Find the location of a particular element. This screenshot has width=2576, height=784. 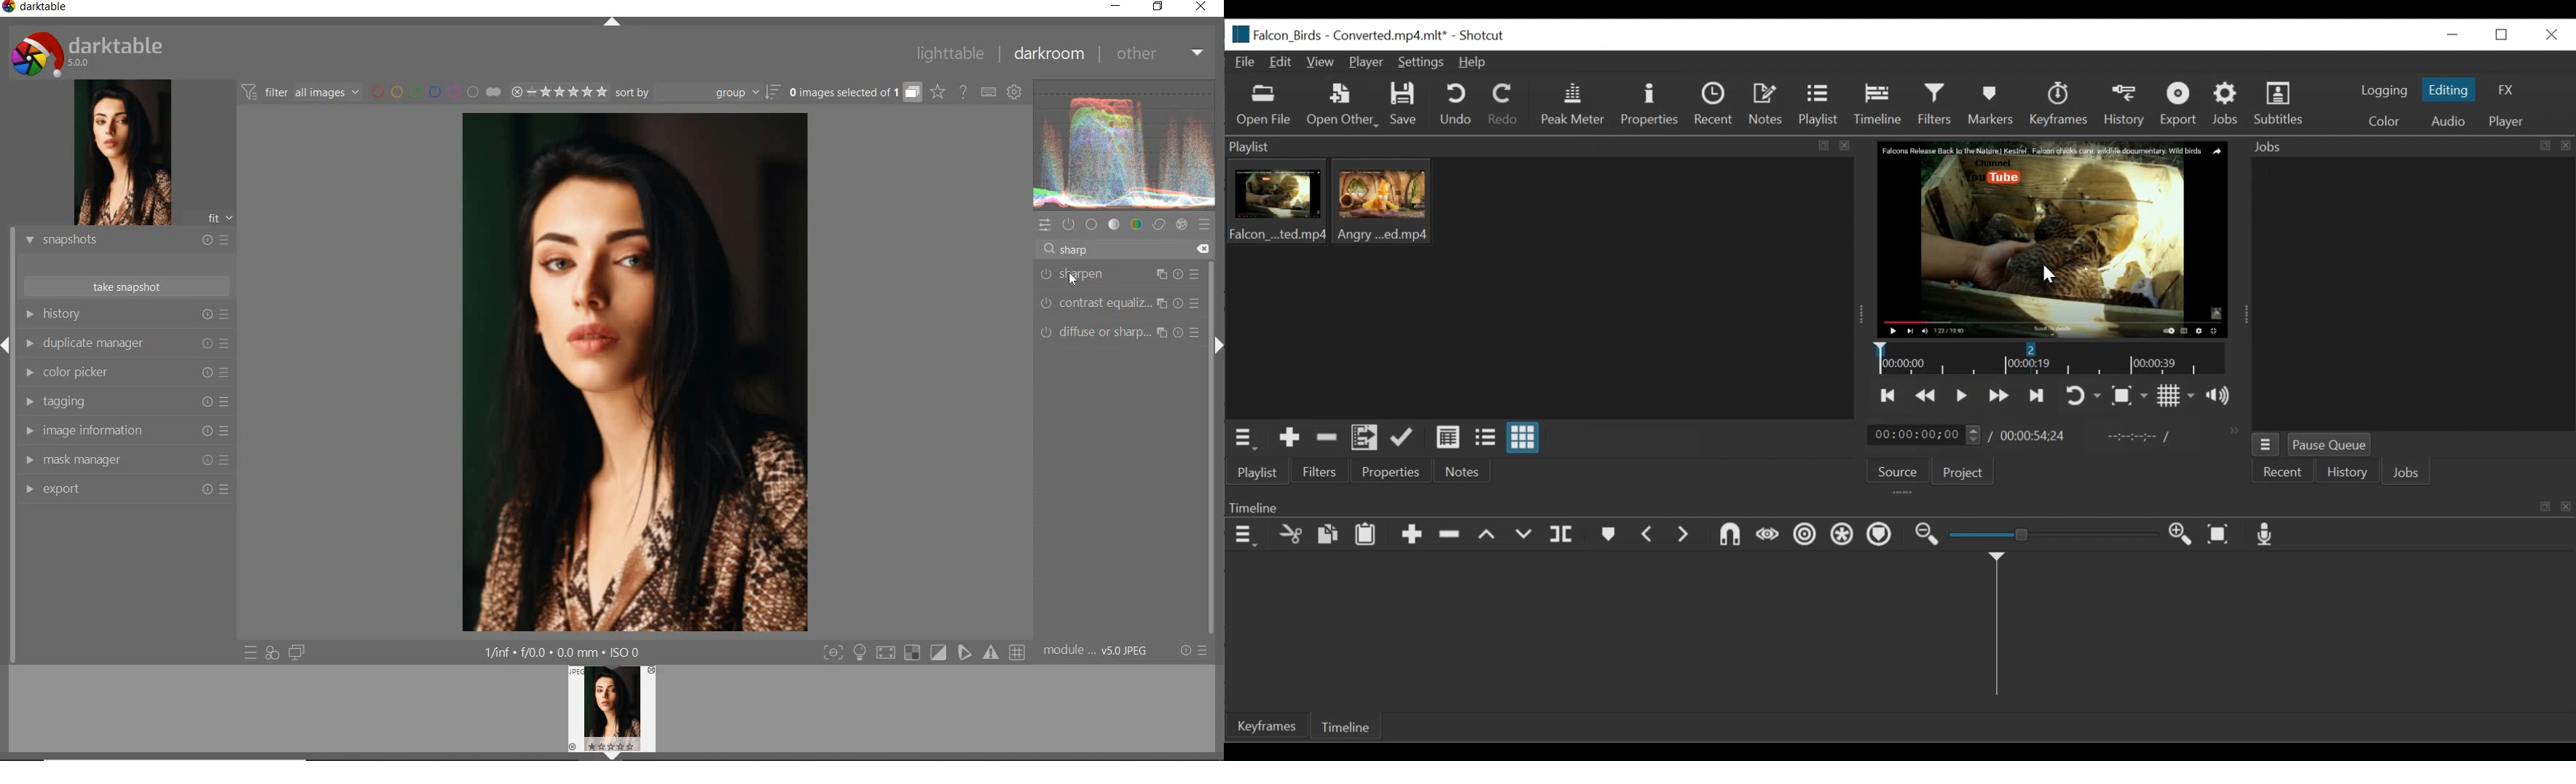

display a second darkroom image window is located at coordinates (297, 652).